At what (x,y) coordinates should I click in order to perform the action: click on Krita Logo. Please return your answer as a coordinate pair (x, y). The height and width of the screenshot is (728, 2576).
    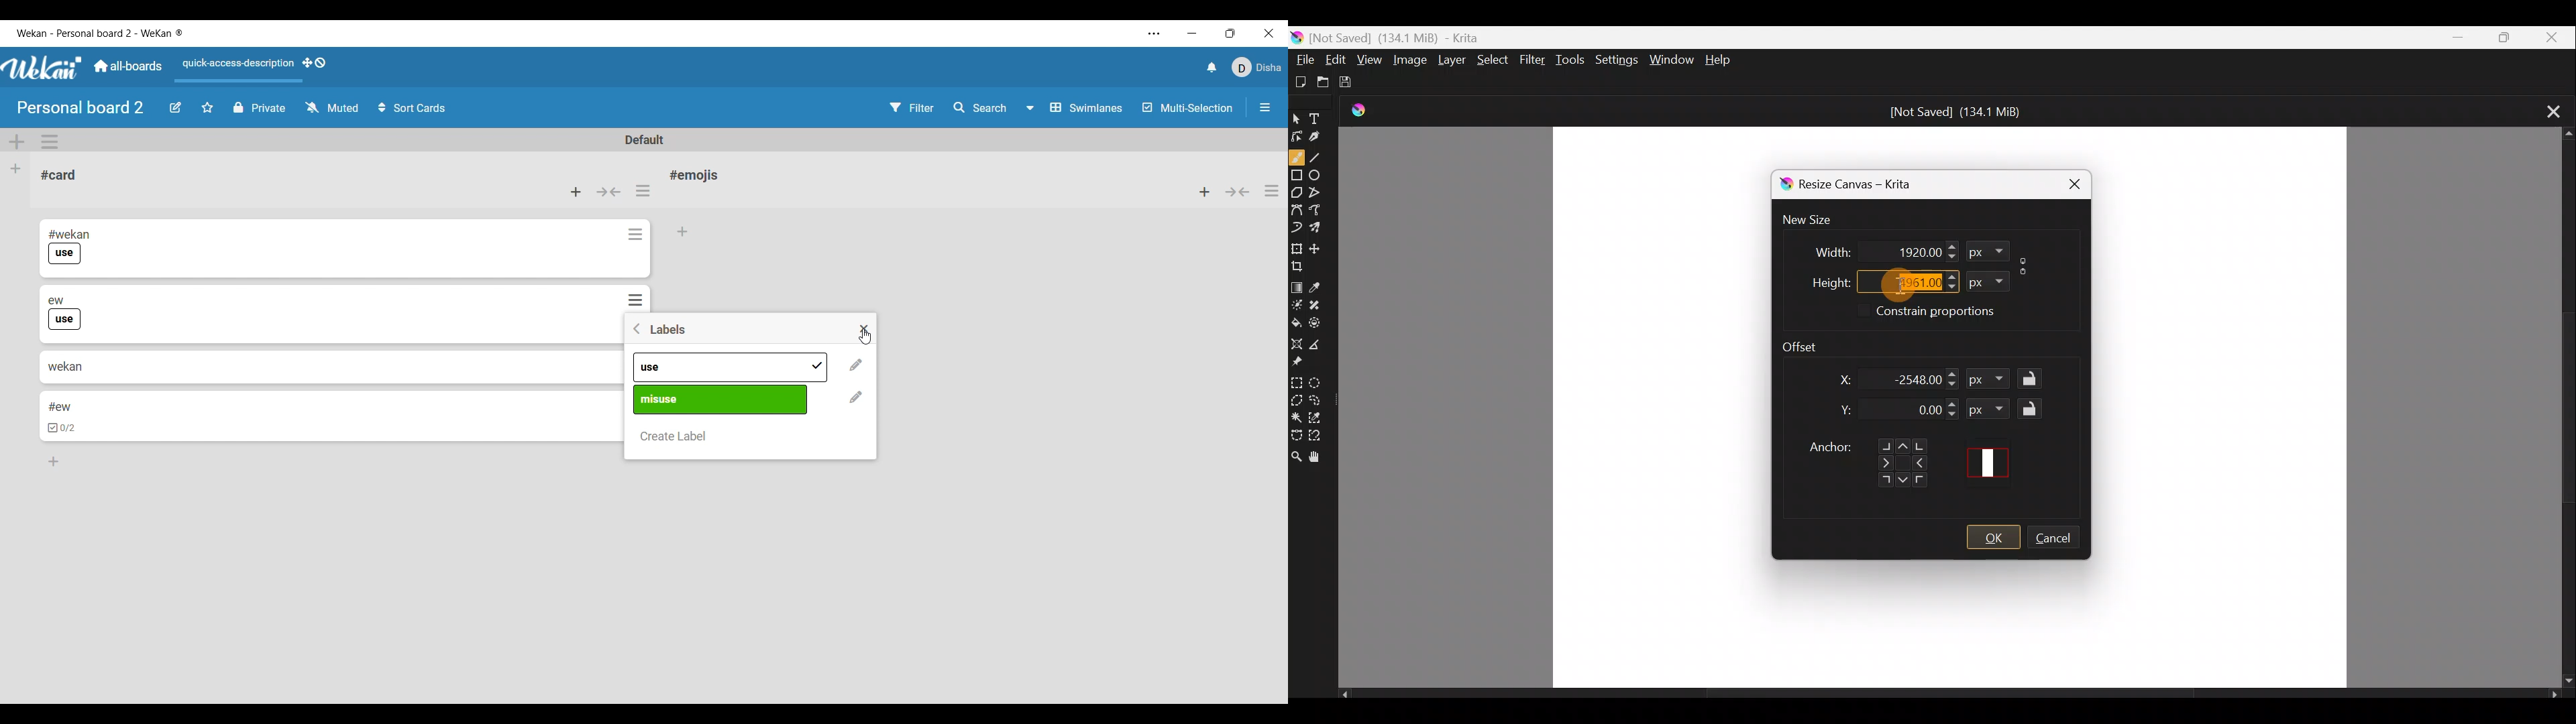
    Looking at the image, I should click on (1297, 34).